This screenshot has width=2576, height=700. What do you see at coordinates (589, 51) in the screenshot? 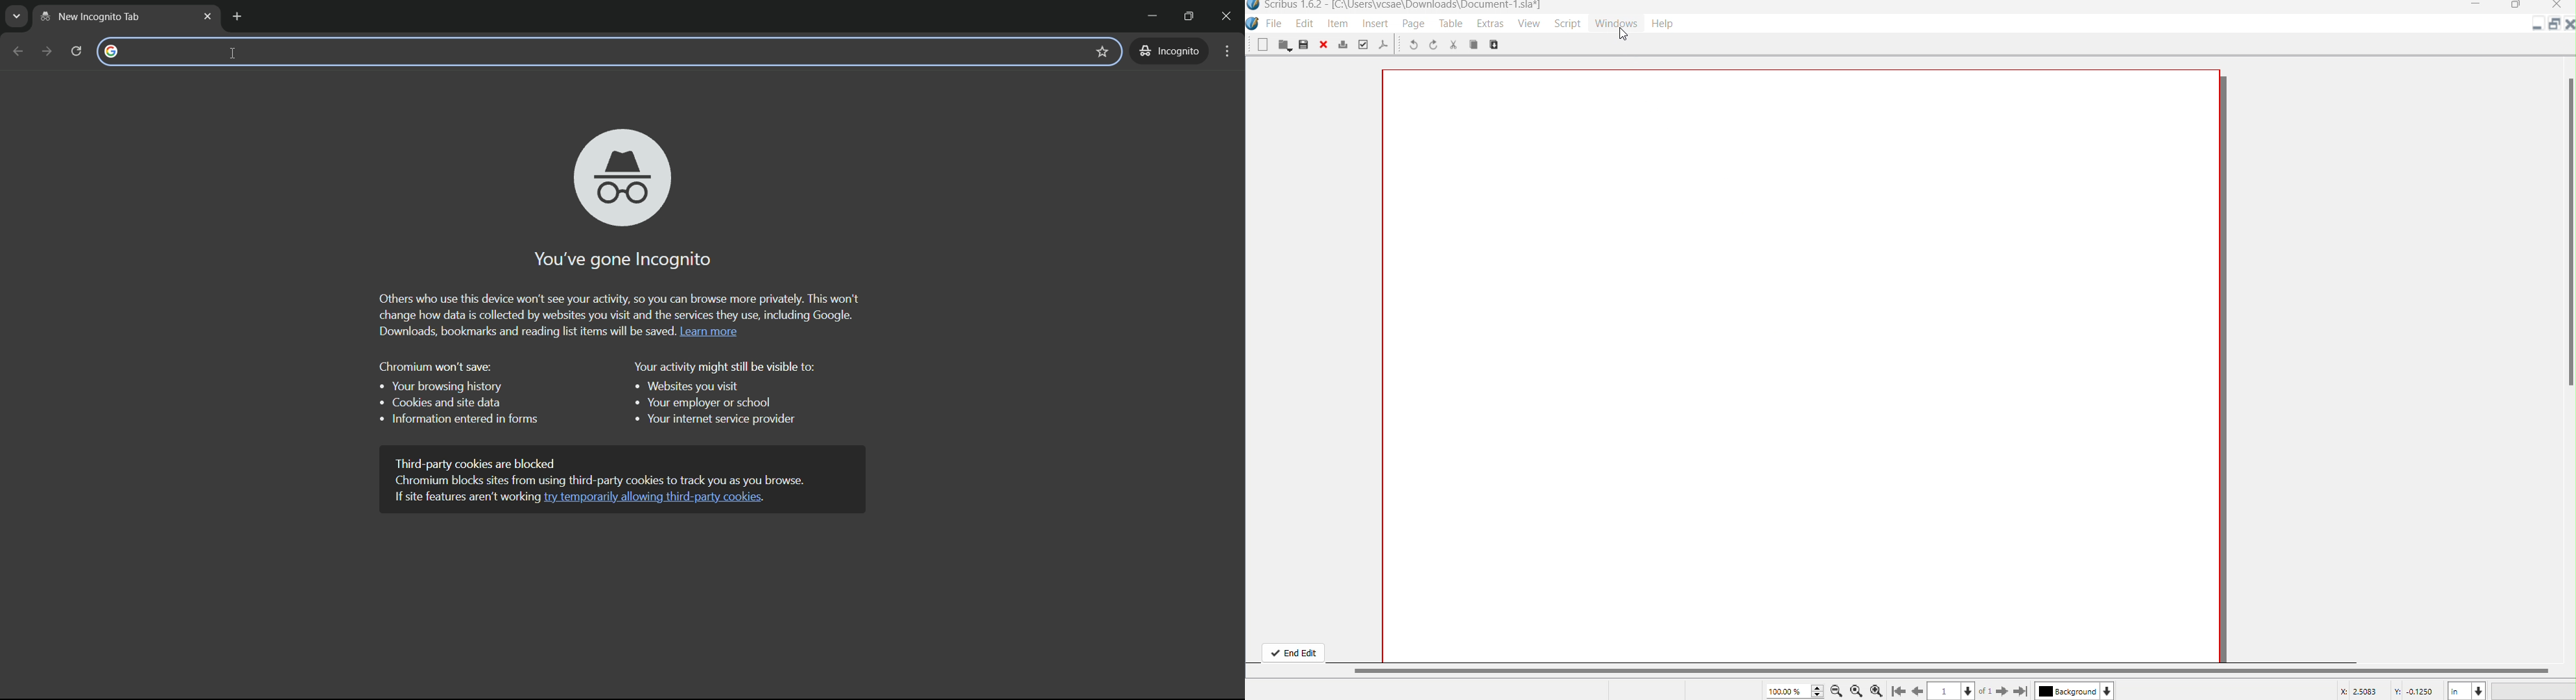
I see `address bar` at bounding box center [589, 51].